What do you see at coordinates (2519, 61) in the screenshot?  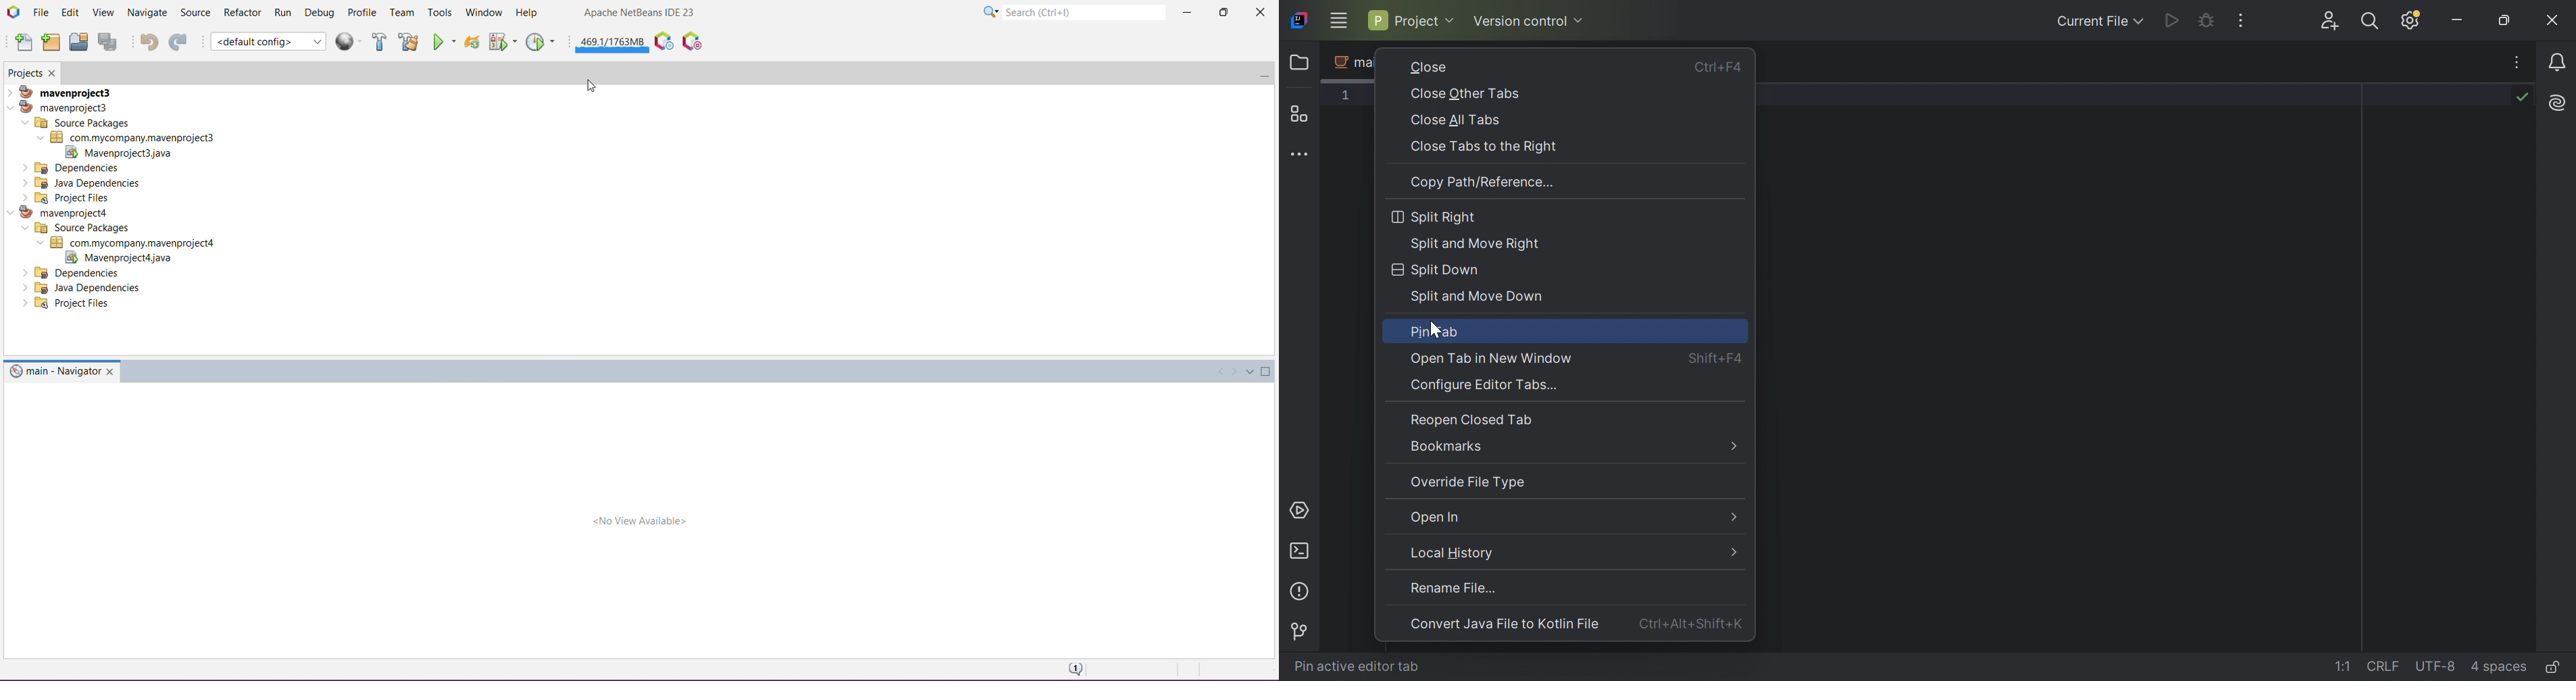 I see `Recent files, tab actions, and more` at bounding box center [2519, 61].